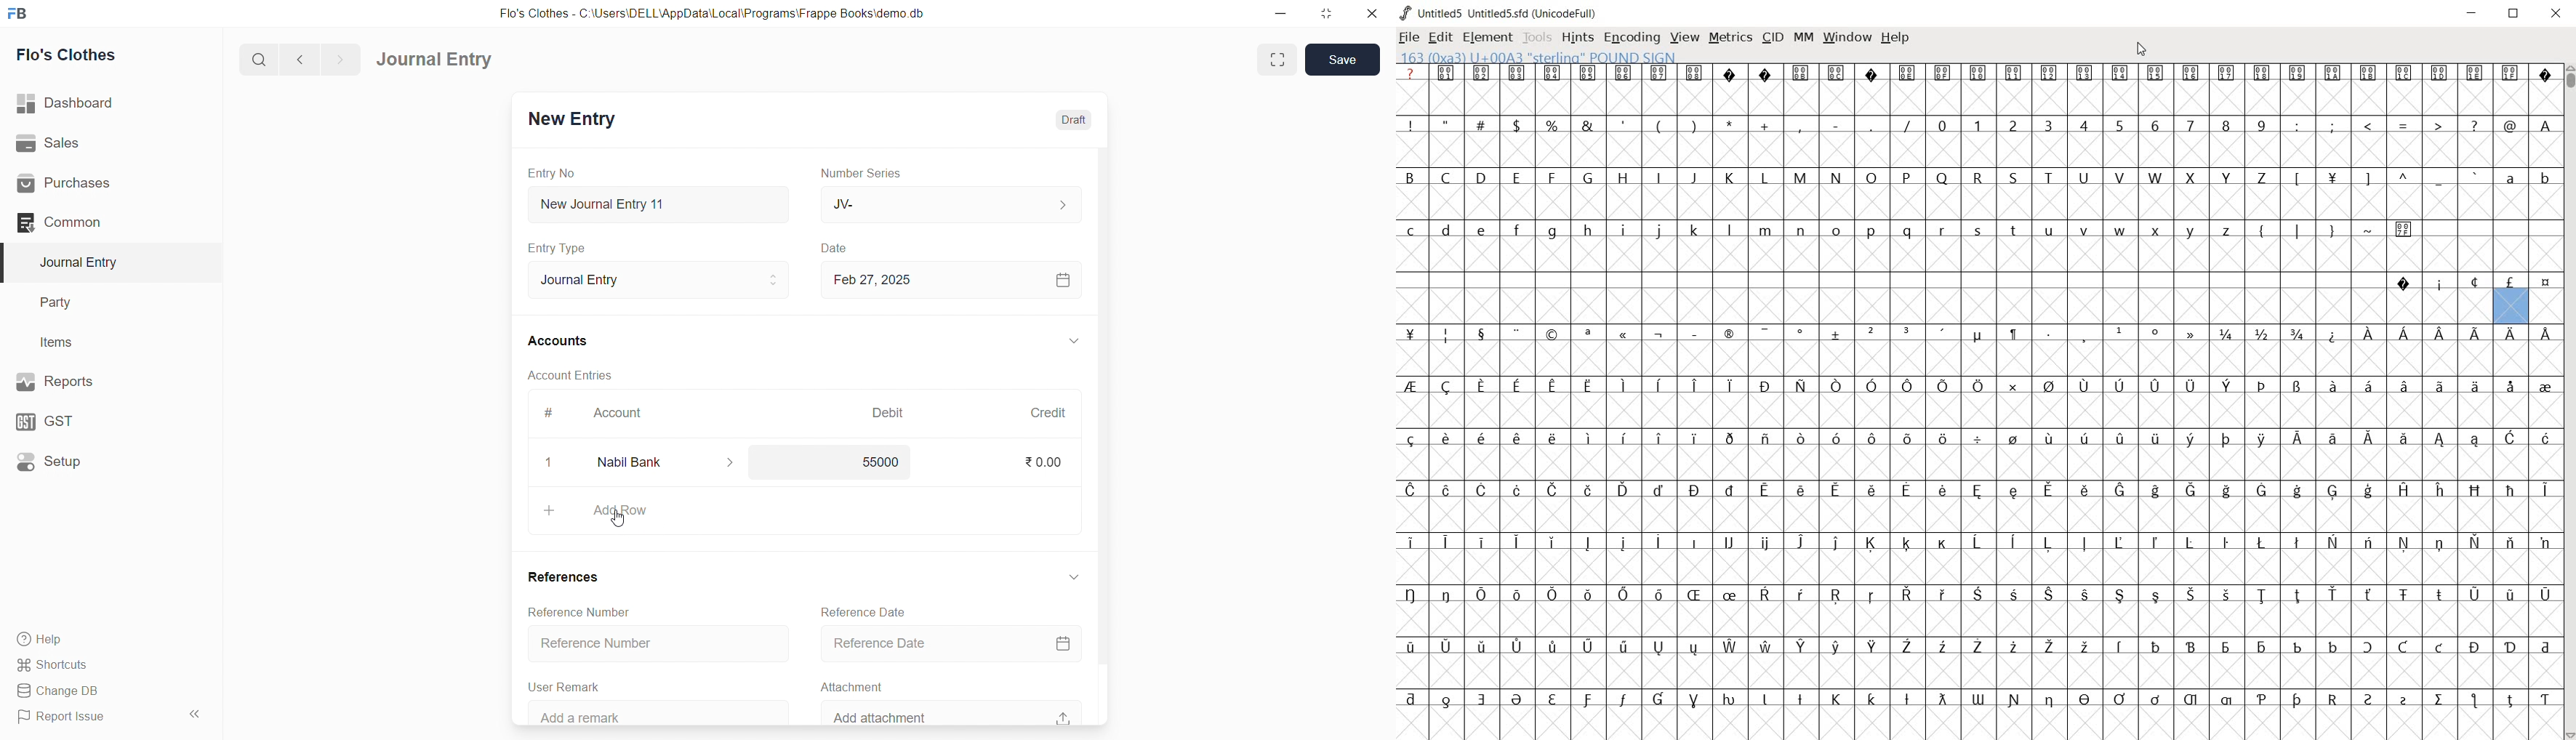  What do you see at coordinates (2512, 307) in the screenshot?
I see `glyph slot highlighted` at bounding box center [2512, 307].